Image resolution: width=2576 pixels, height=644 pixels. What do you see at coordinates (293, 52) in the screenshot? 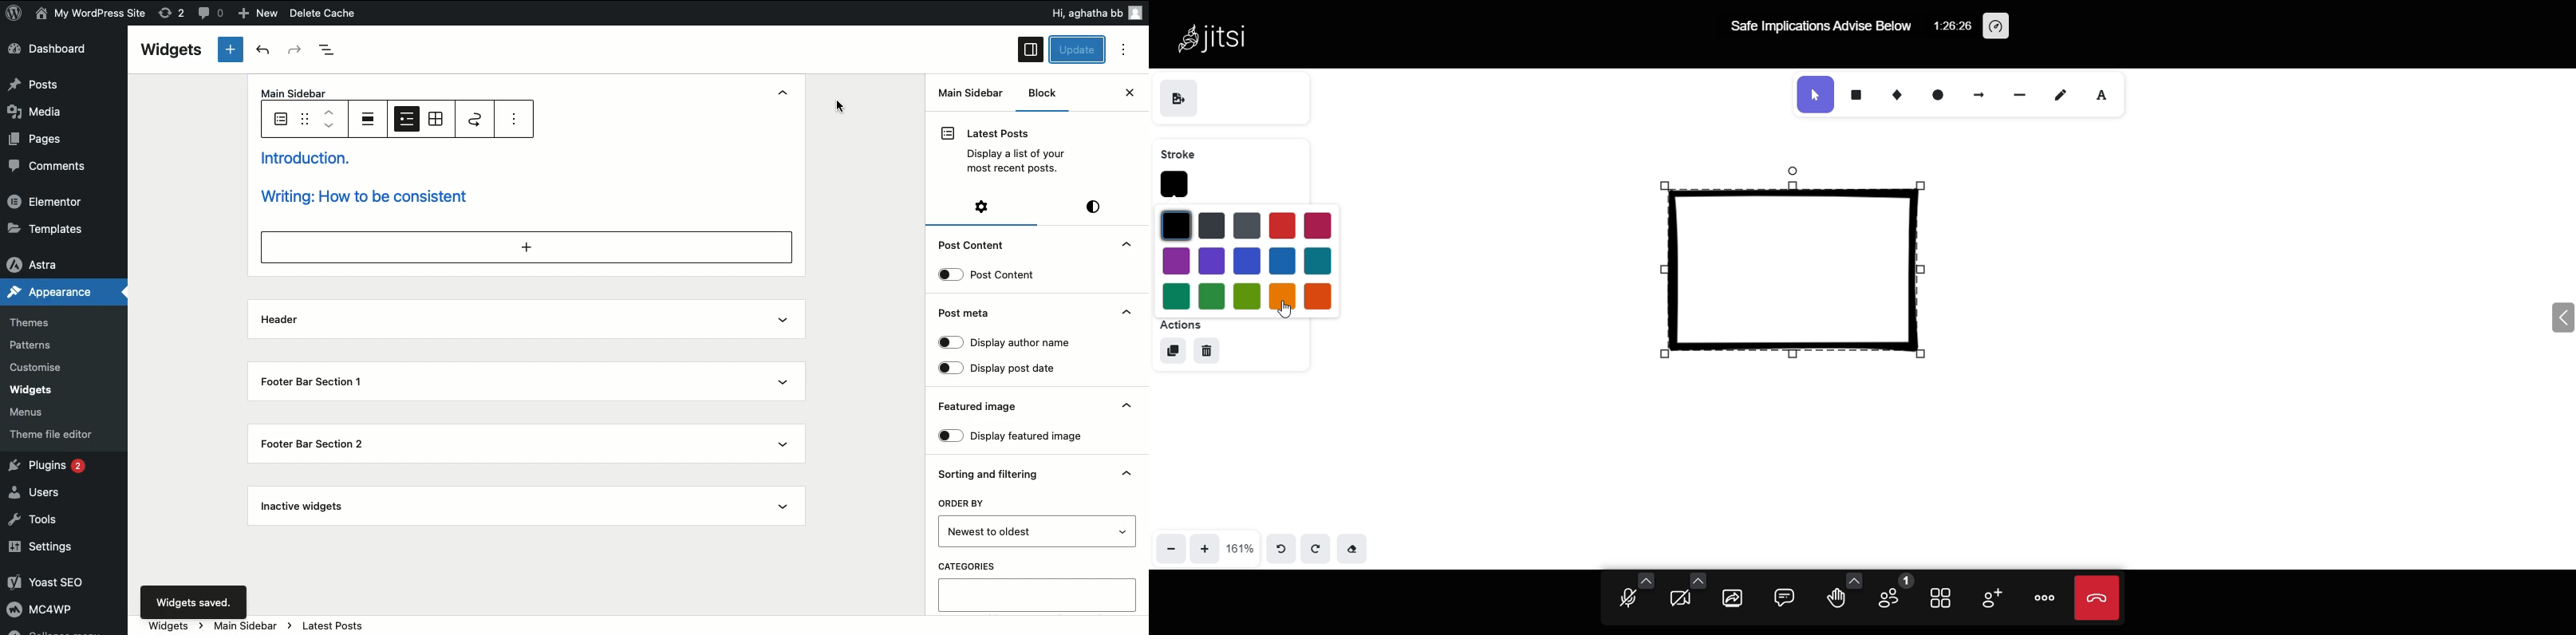
I see `Redo` at bounding box center [293, 52].